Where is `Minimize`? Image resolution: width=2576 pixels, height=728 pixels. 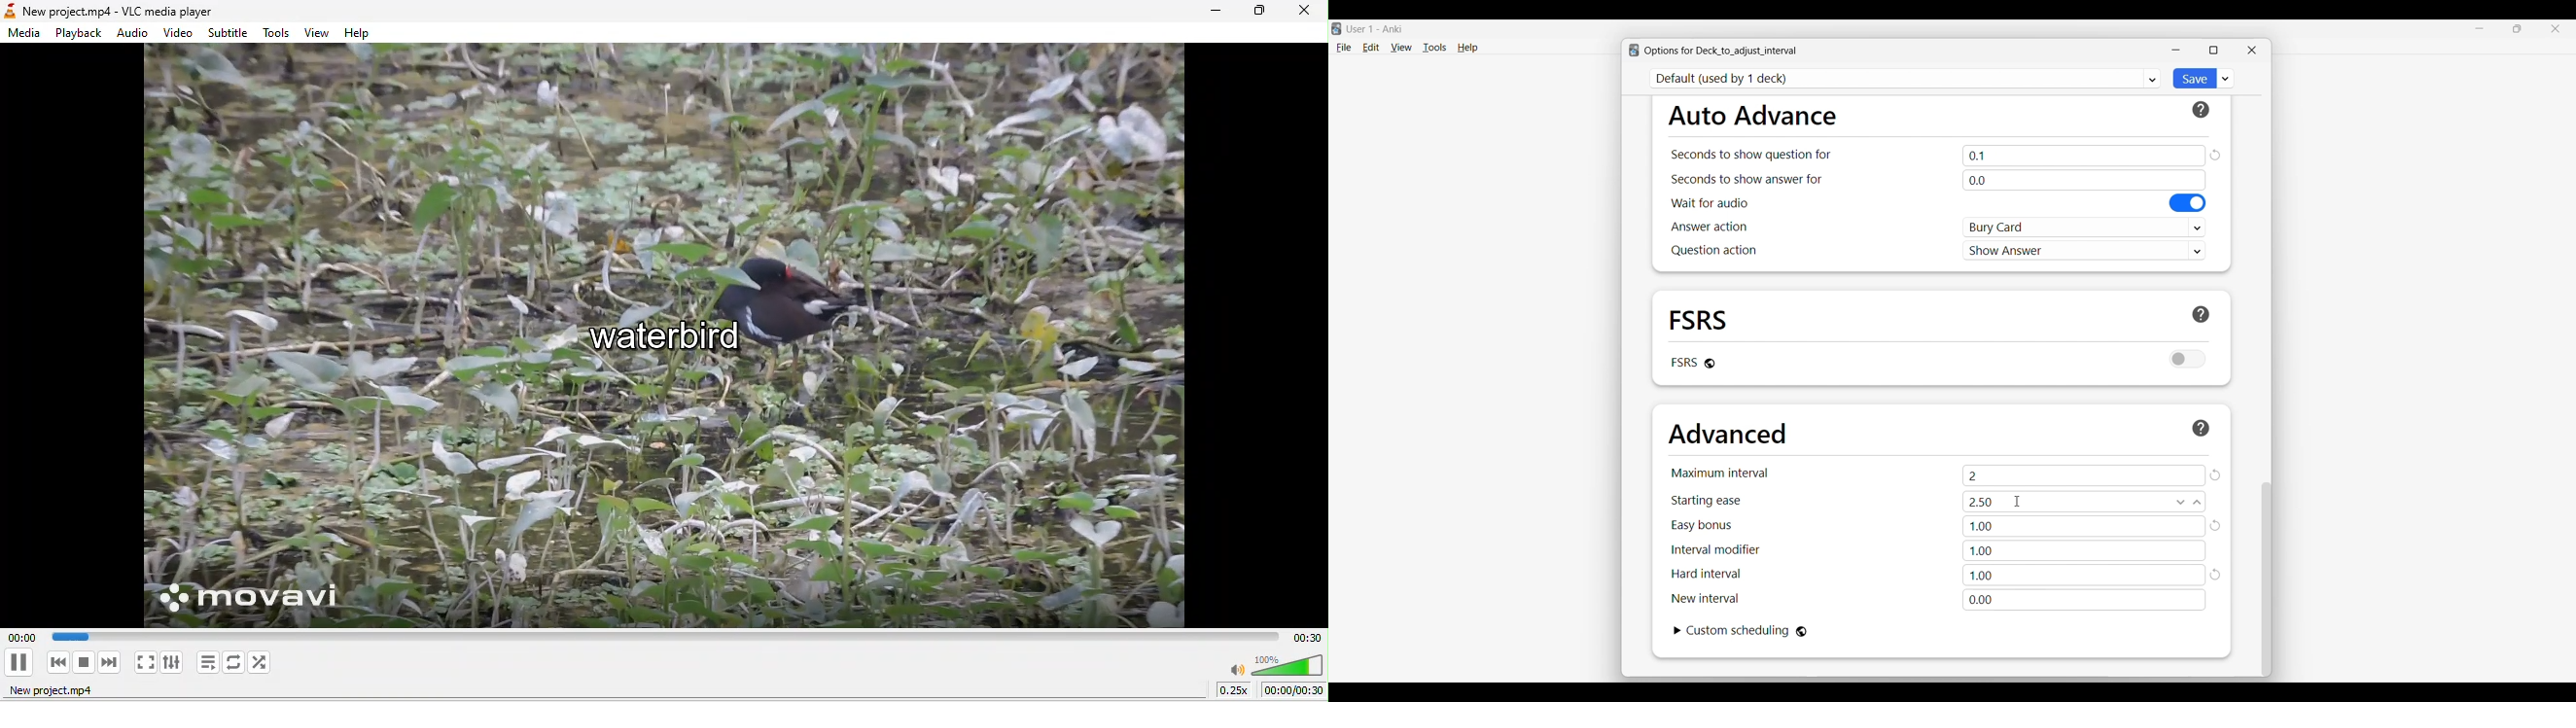
Minimize is located at coordinates (2480, 29).